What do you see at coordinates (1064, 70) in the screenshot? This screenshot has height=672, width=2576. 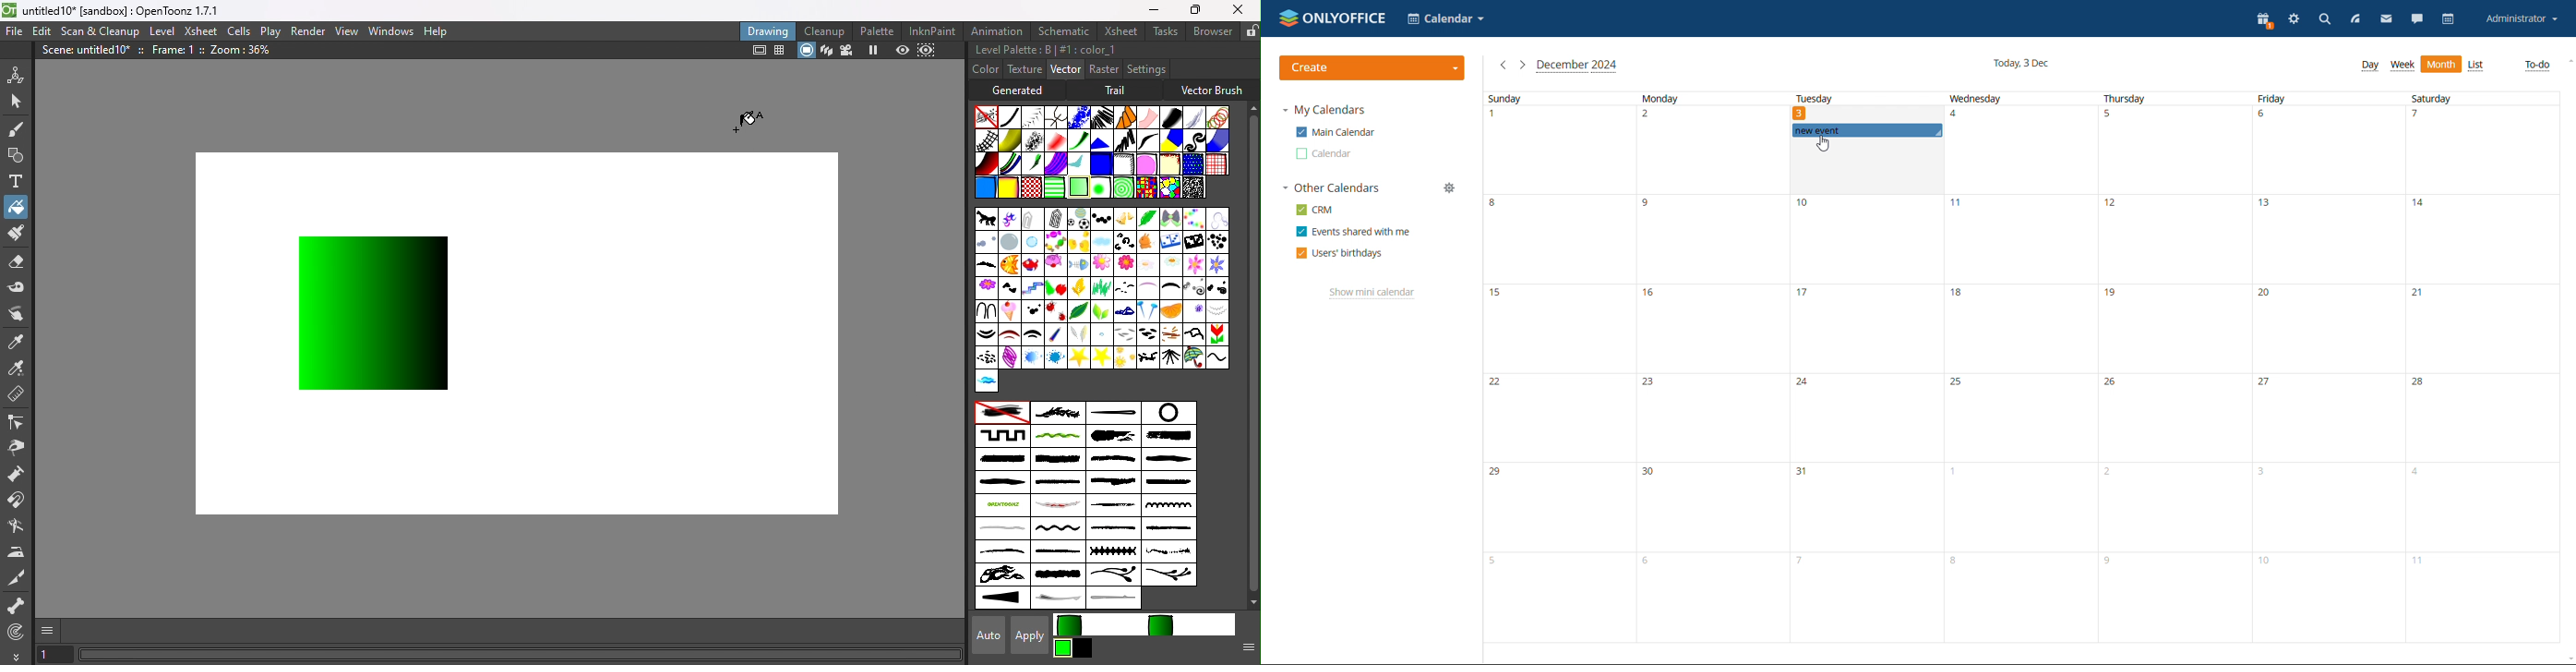 I see `Vector` at bounding box center [1064, 70].